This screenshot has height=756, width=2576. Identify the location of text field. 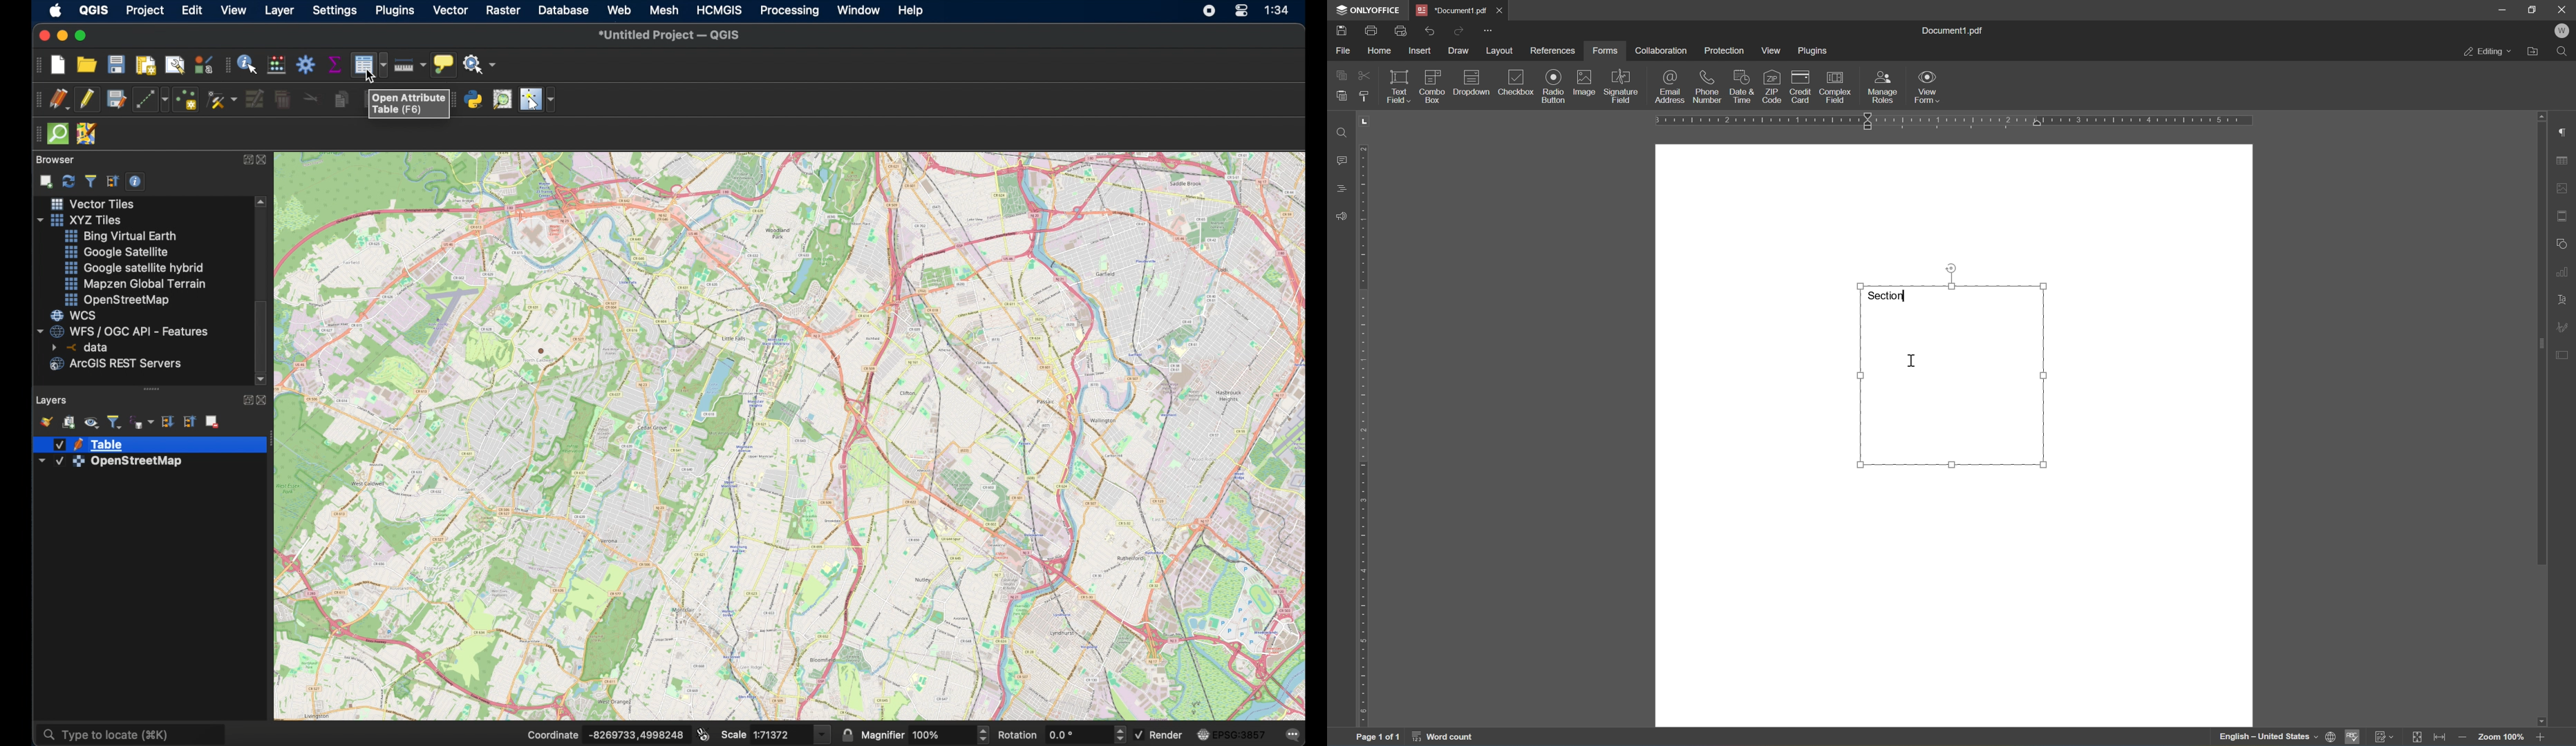
(1396, 85).